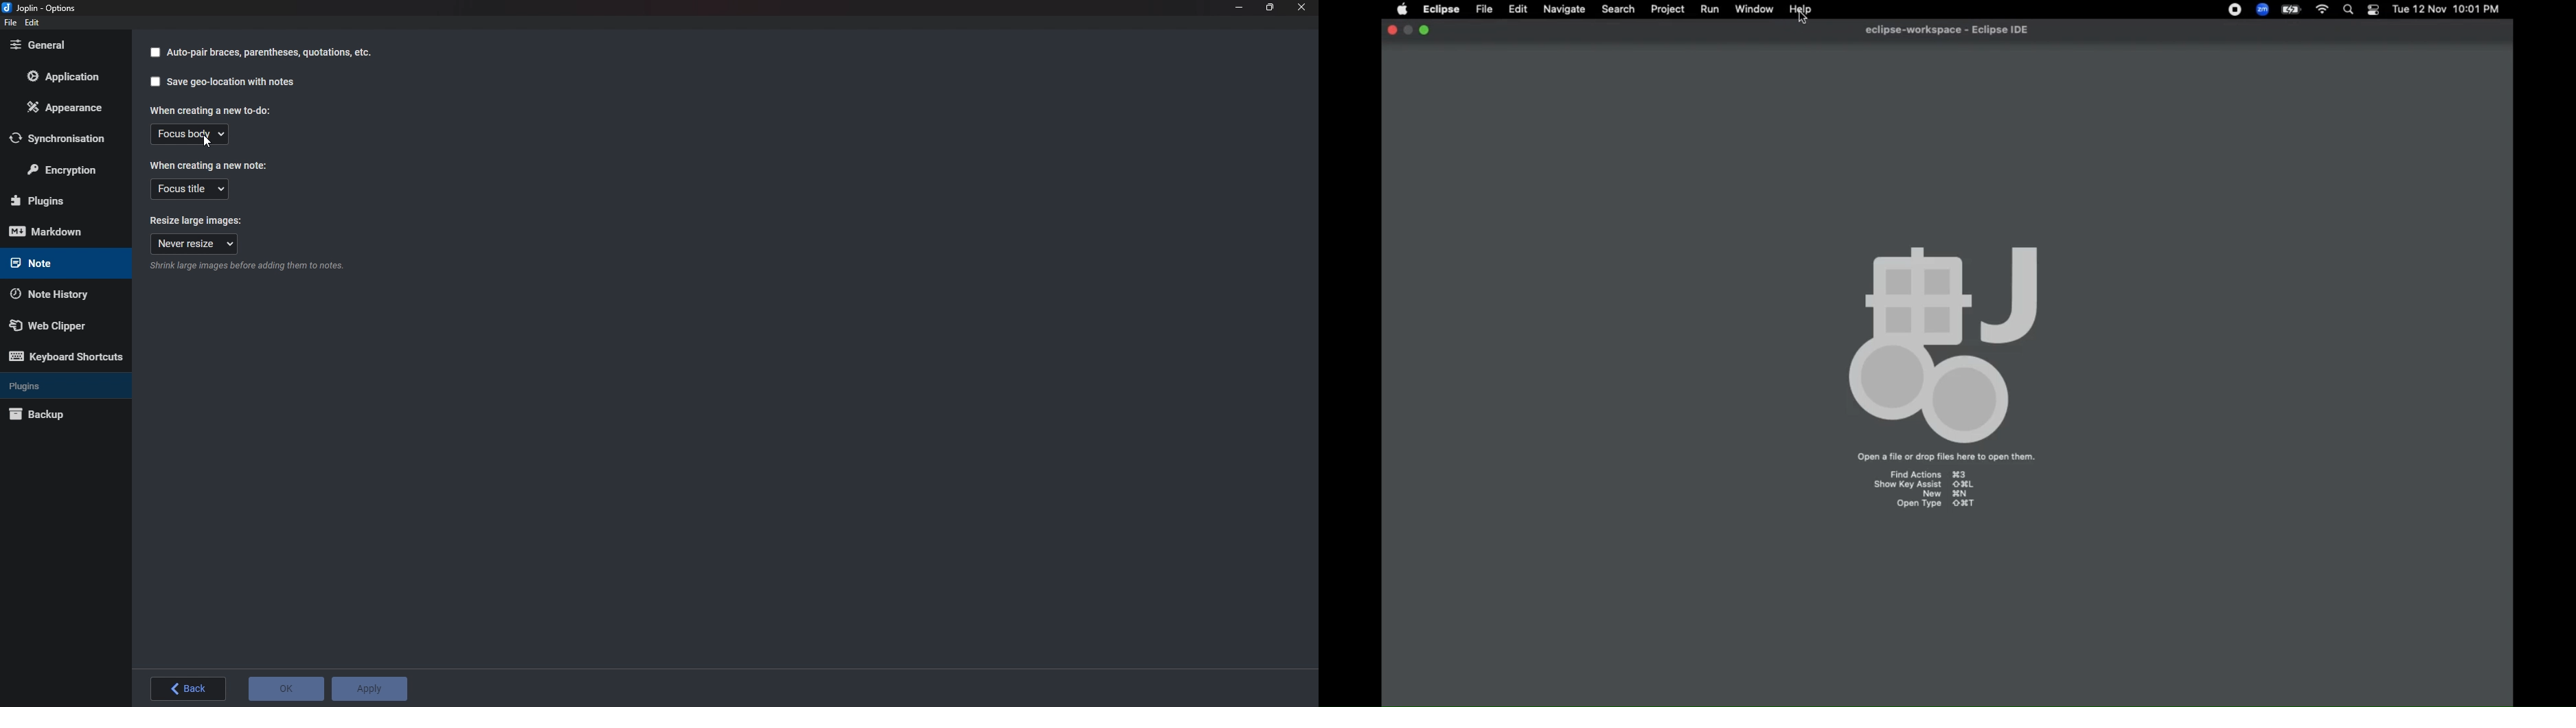 The width and height of the screenshot is (2576, 728). What do you see at coordinates (196, 244) in the screenshot?
I see `Never resize` at bounding box center [196, 244].